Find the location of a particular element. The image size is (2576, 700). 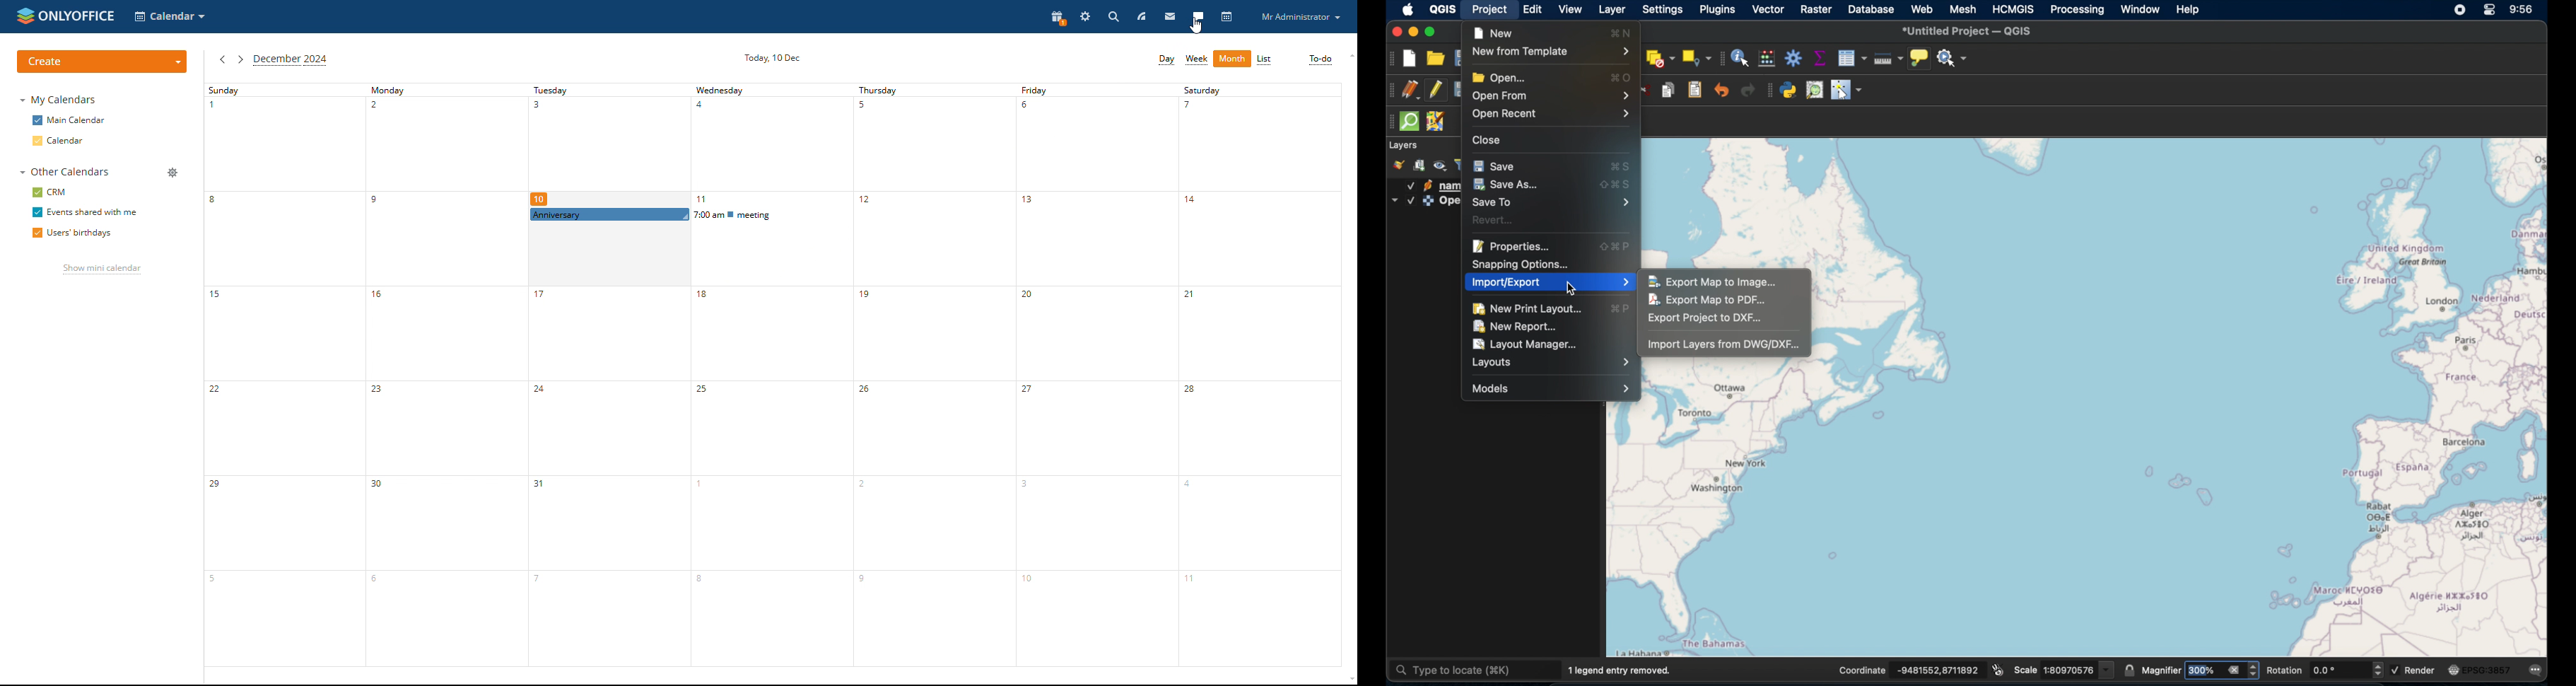

toggle extents and mouse display position is located at coordinates (2000, 669).